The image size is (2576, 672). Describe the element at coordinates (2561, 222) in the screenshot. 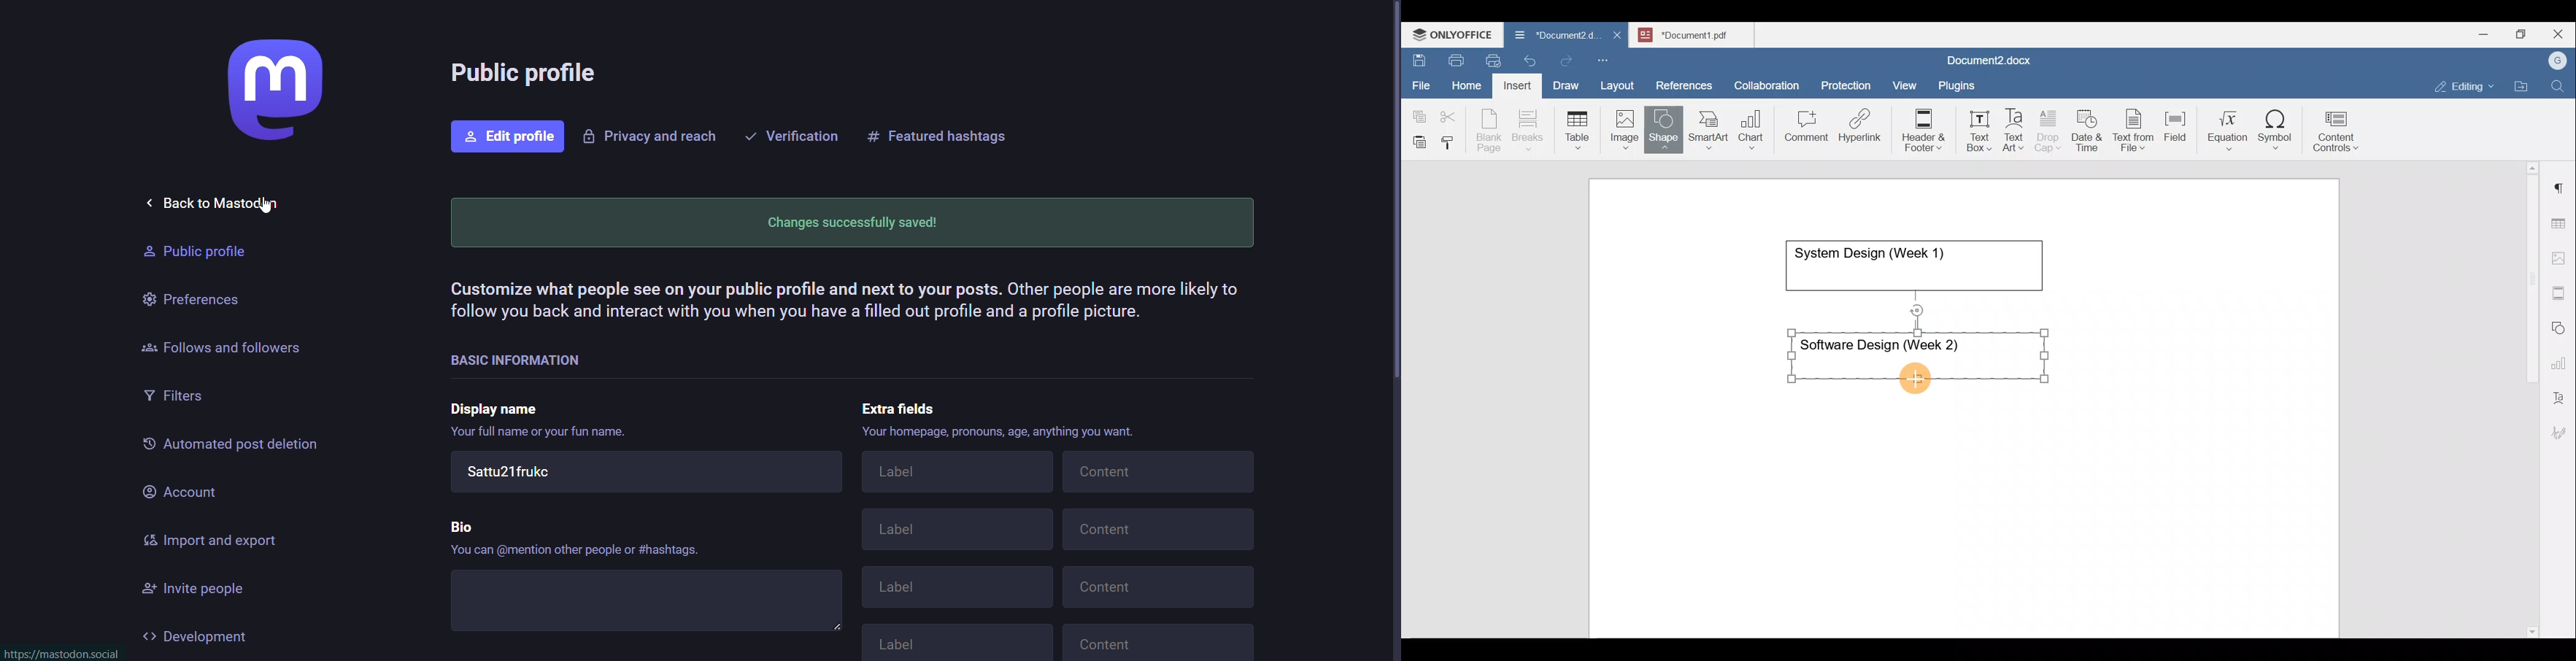

I see `Table settings` at that location.